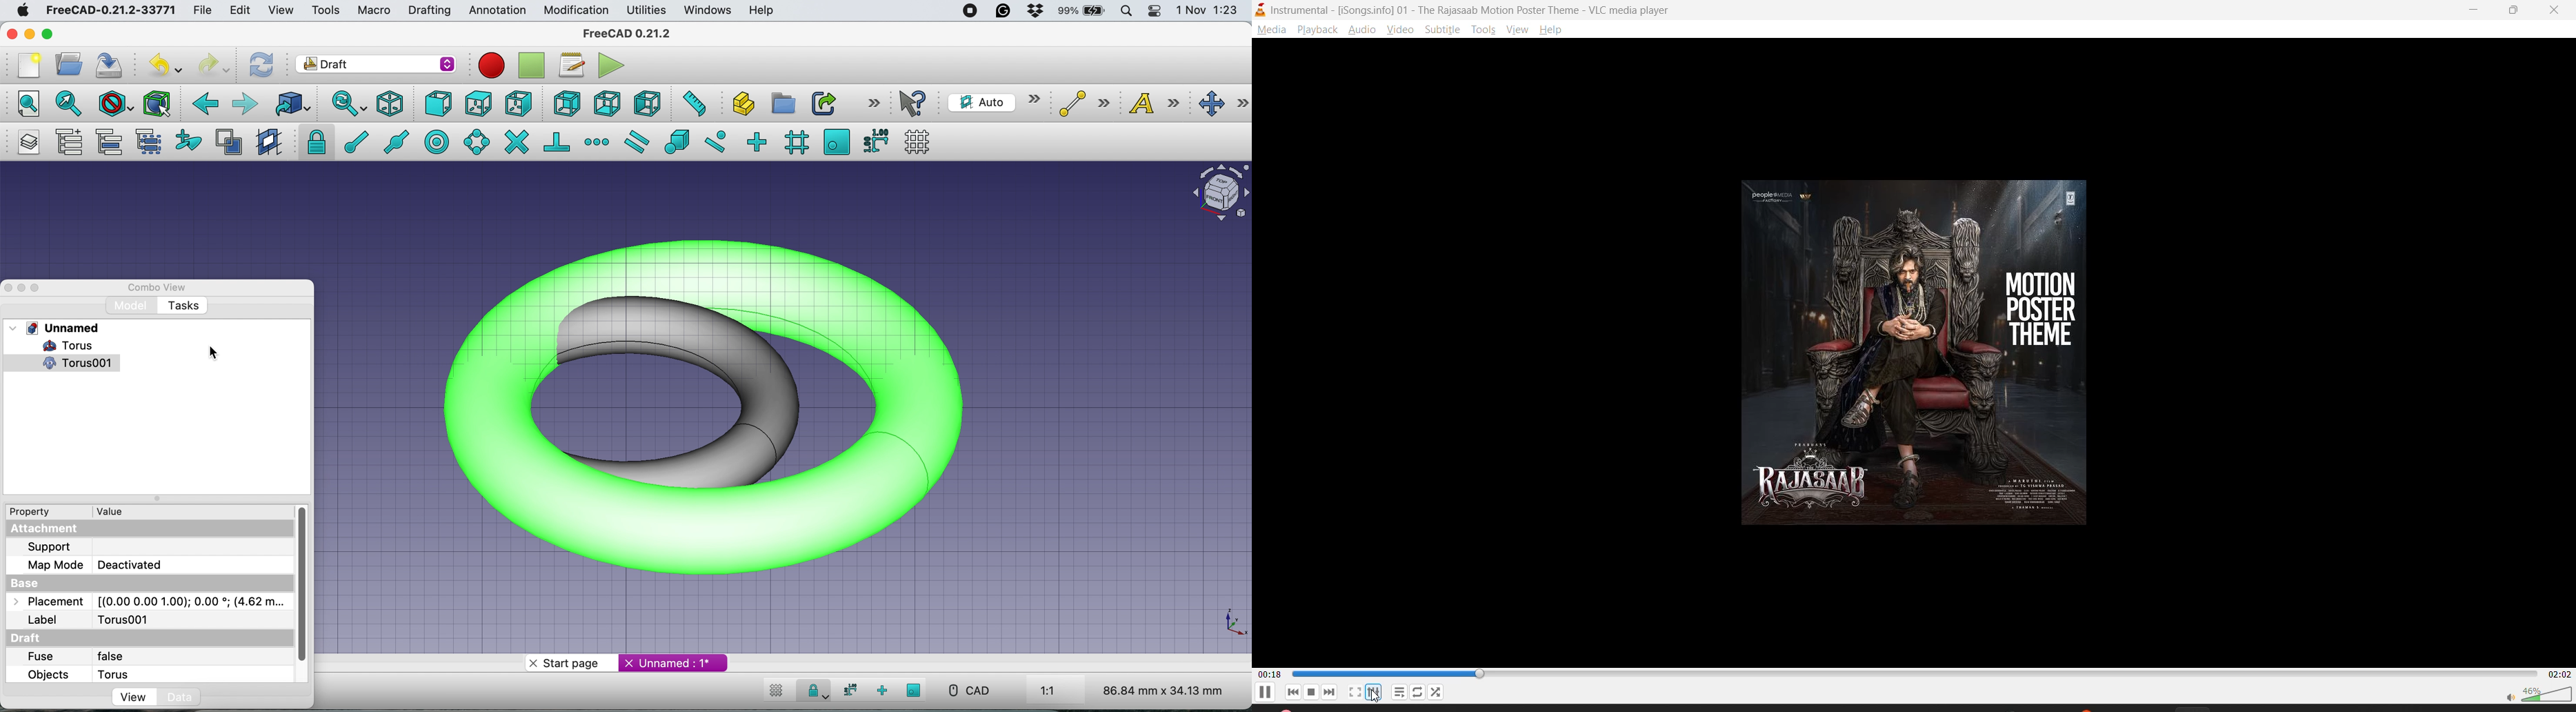 This screenshot has height=728, width=2576. I want to click on rear, so click(565, 105).